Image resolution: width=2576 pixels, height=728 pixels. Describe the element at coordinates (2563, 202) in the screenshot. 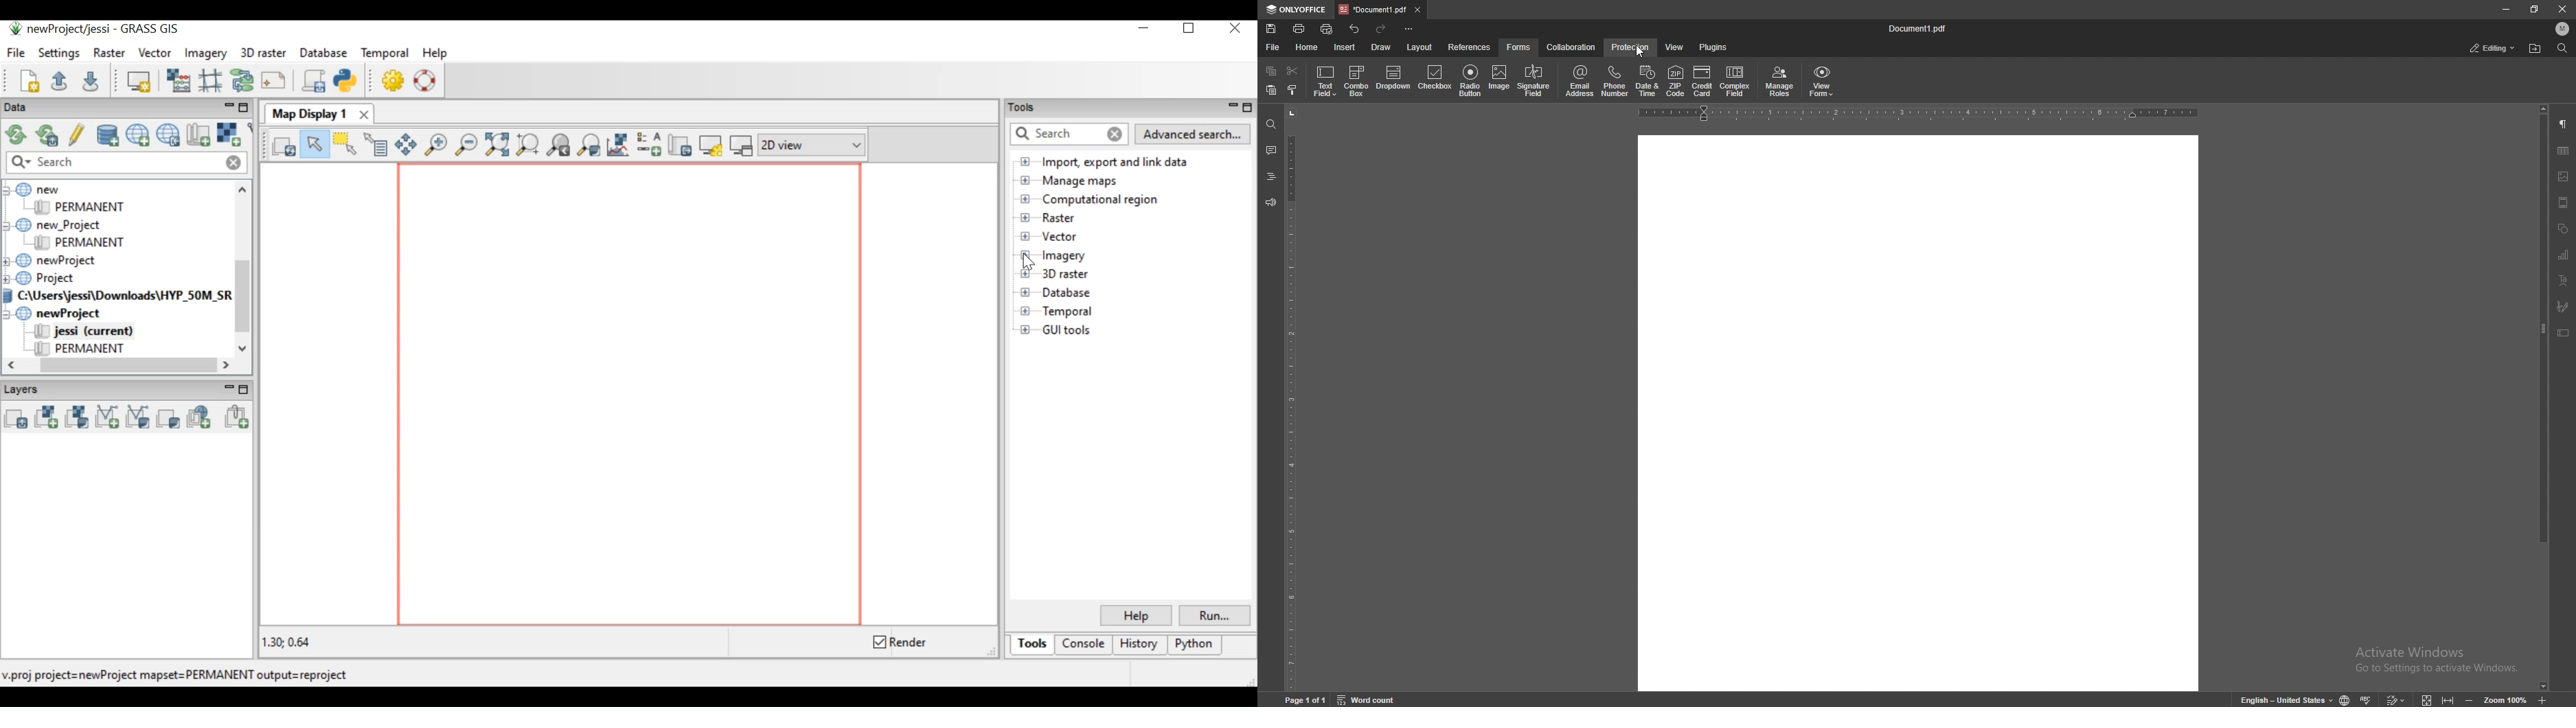

I see `header and footer` at that location.